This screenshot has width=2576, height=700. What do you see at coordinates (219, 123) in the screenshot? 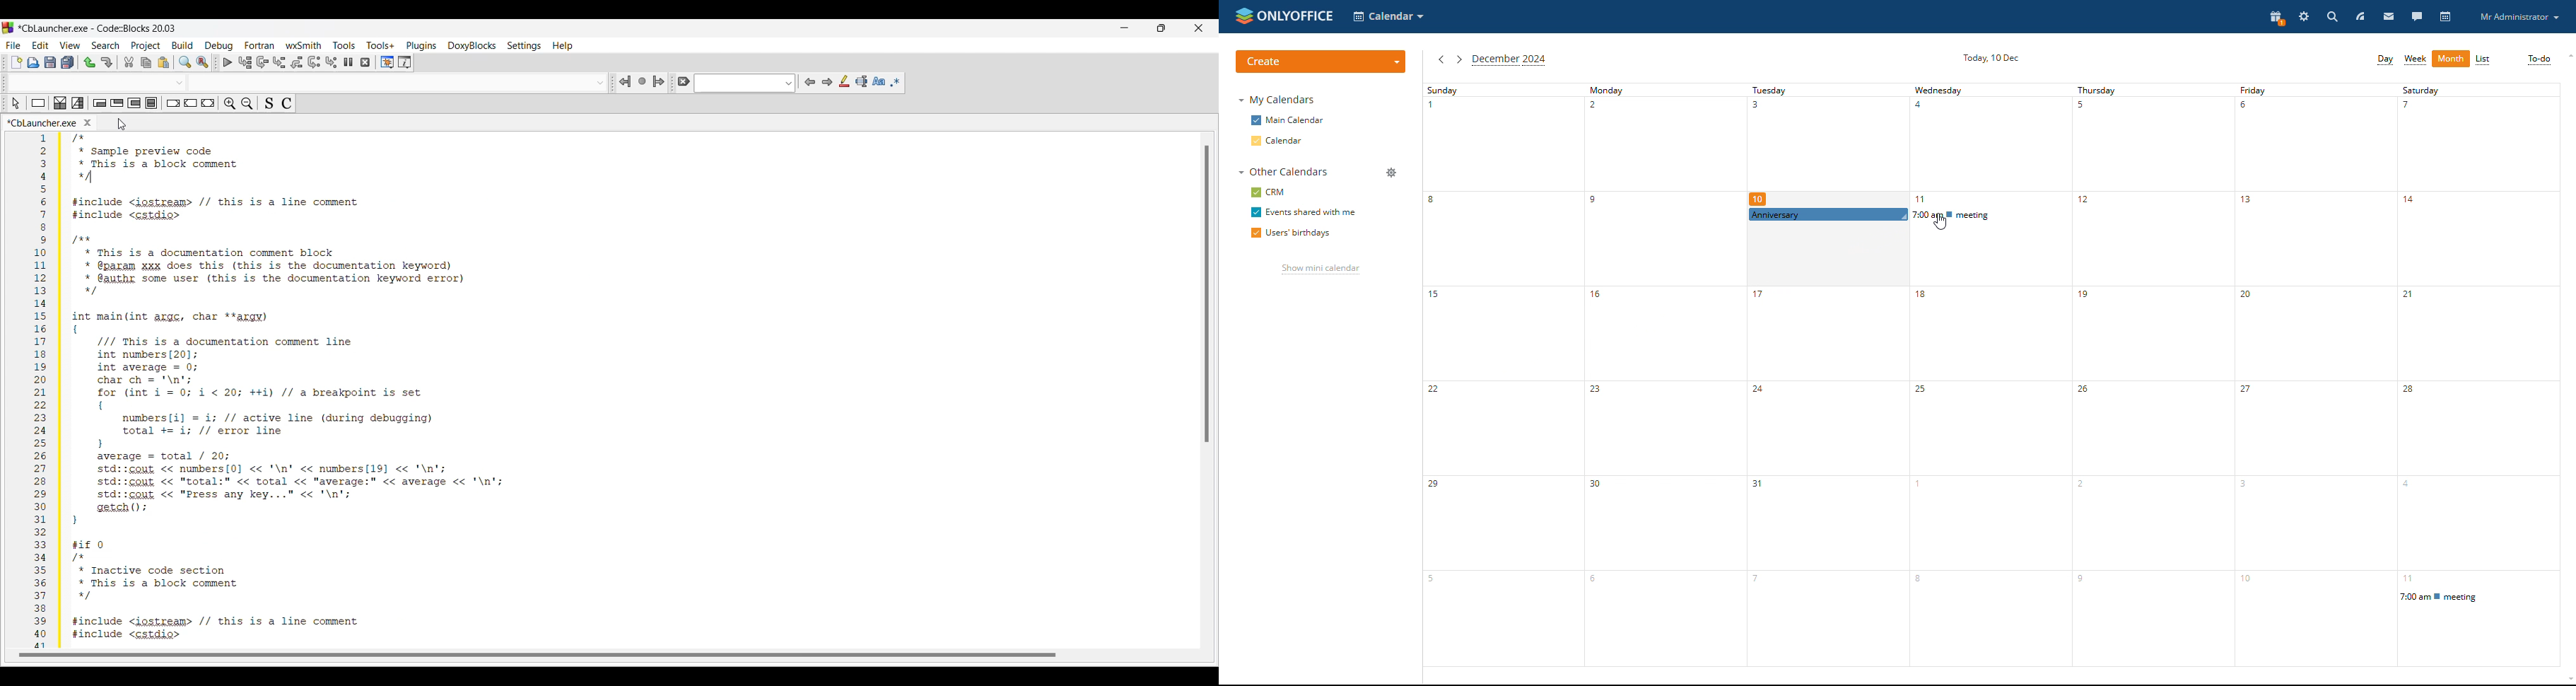
I see `Close tab` at bounding box center [219, 123].